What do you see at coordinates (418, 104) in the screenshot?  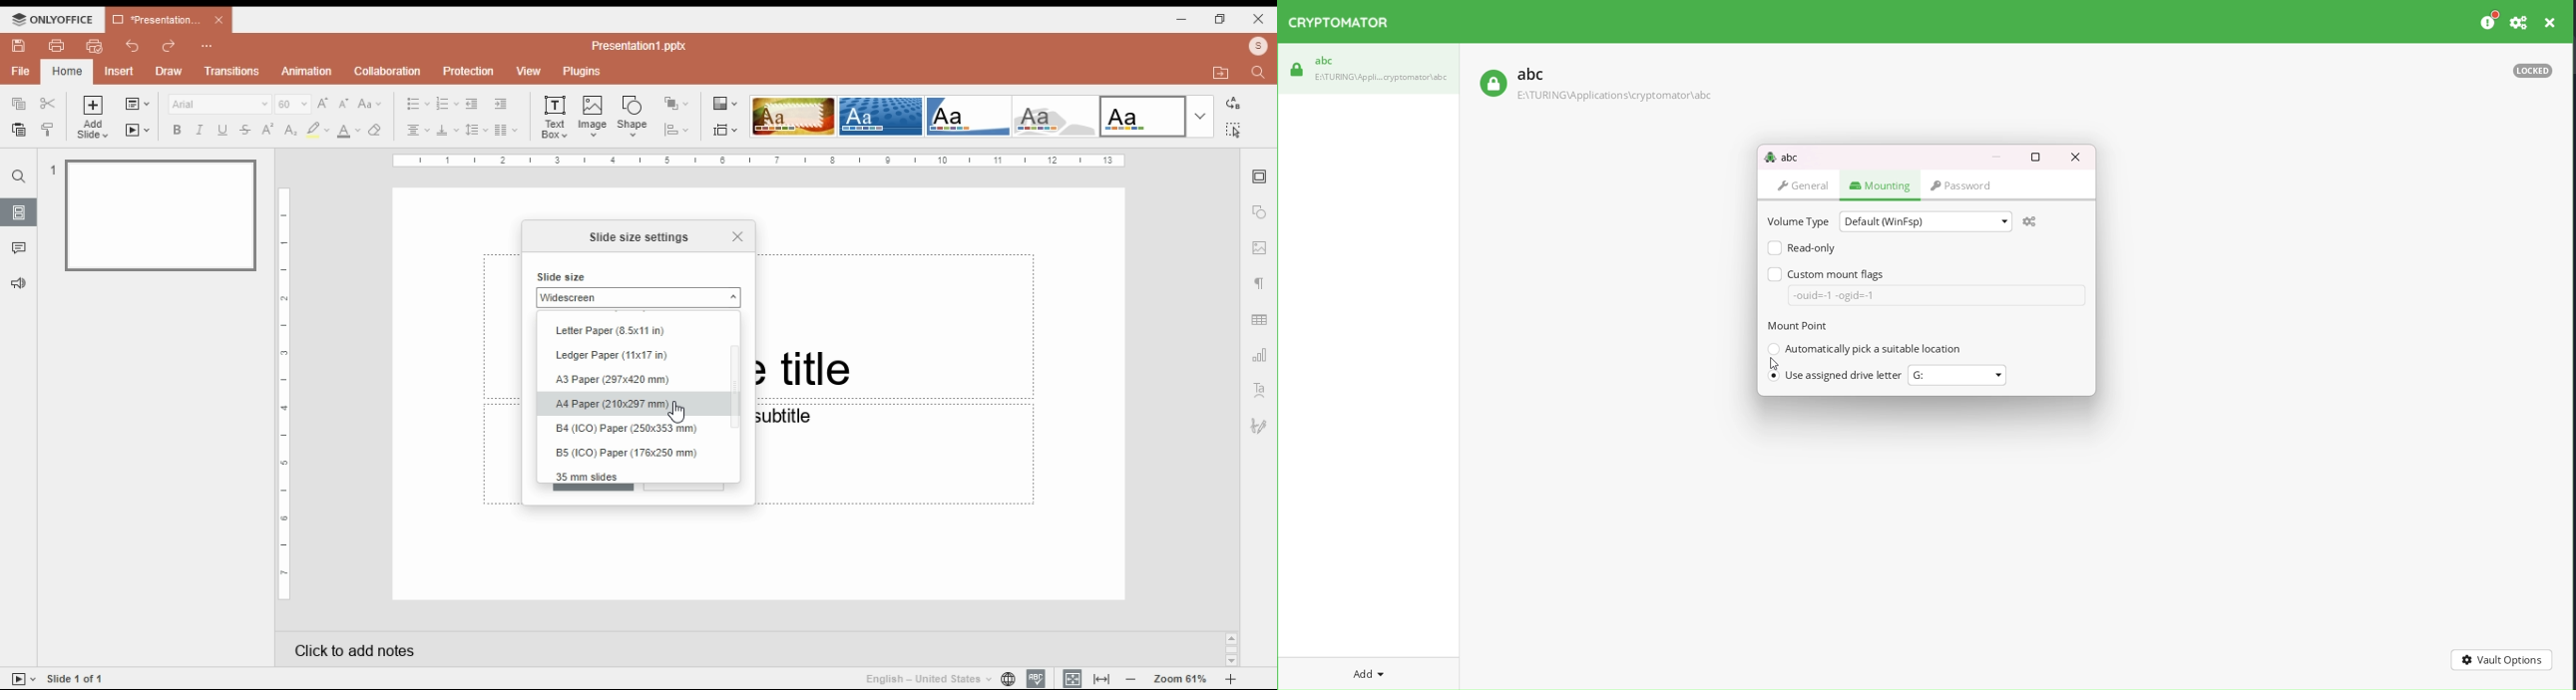 I see `bullets` at bounding box center [418, 104].